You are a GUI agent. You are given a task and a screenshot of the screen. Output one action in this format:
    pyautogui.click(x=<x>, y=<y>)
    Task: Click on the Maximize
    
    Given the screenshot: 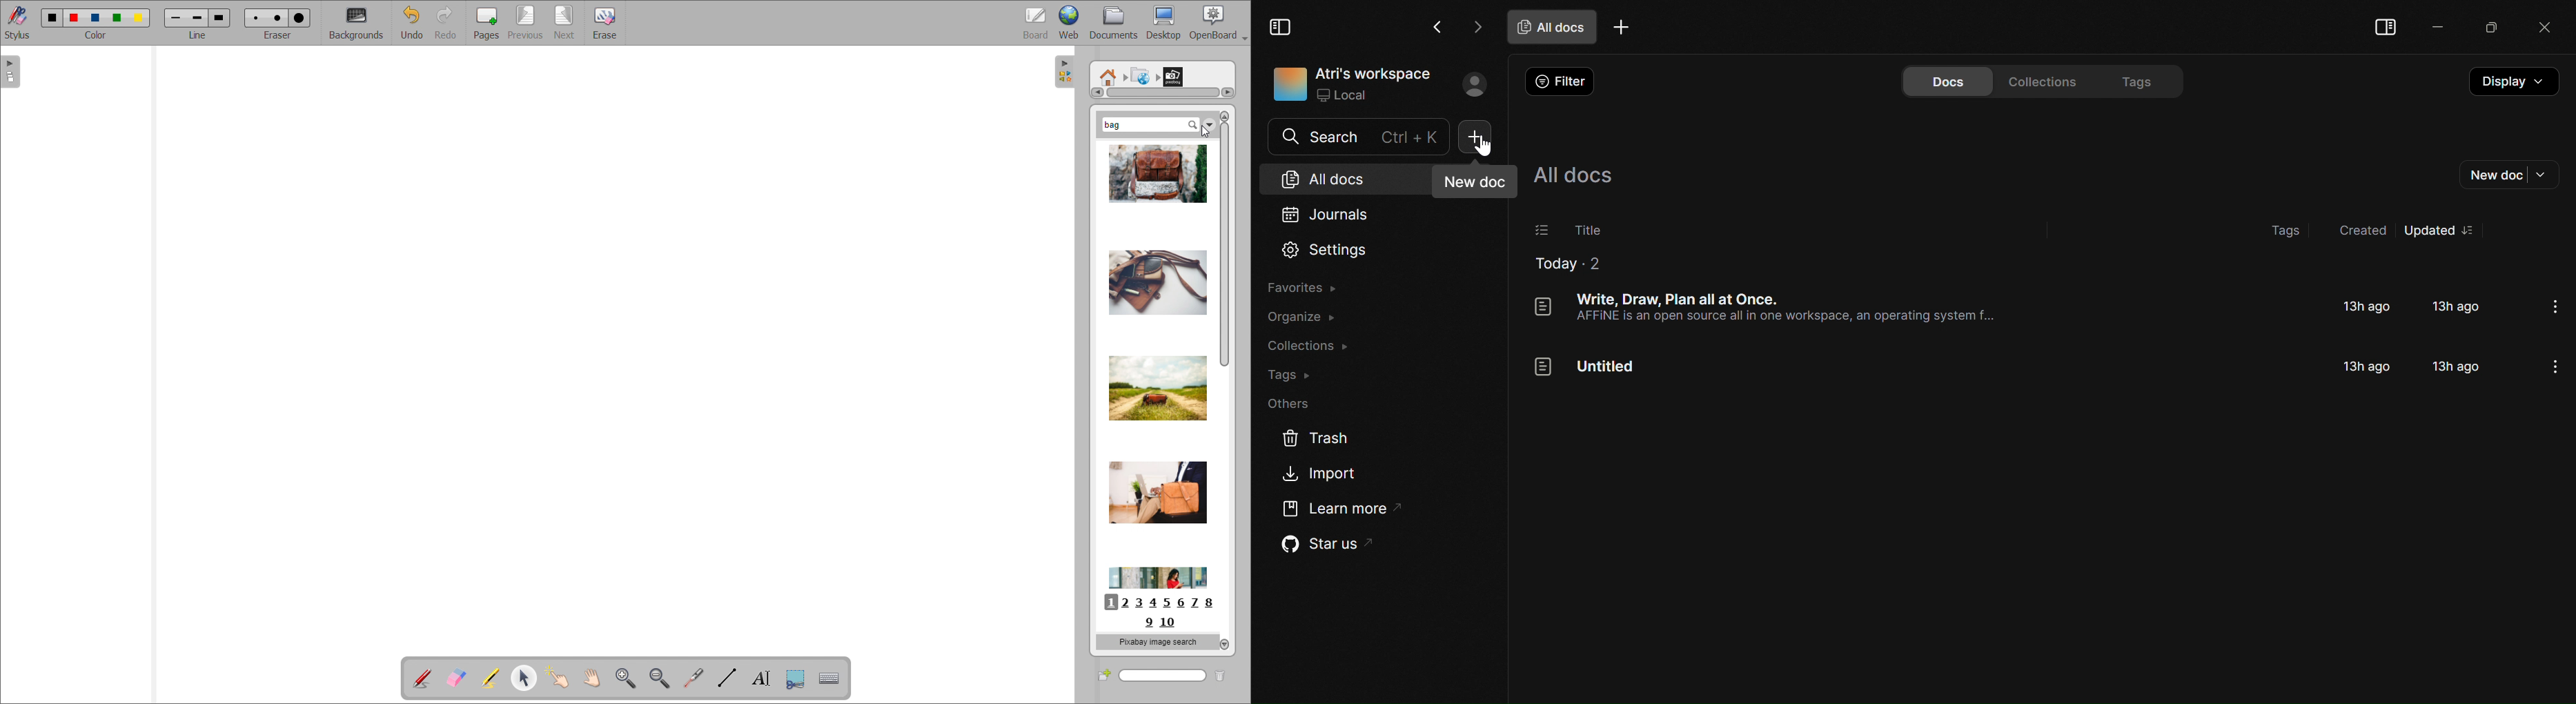 What is the action you would take?
    pyautogui.click(x=2486, y=29)
    